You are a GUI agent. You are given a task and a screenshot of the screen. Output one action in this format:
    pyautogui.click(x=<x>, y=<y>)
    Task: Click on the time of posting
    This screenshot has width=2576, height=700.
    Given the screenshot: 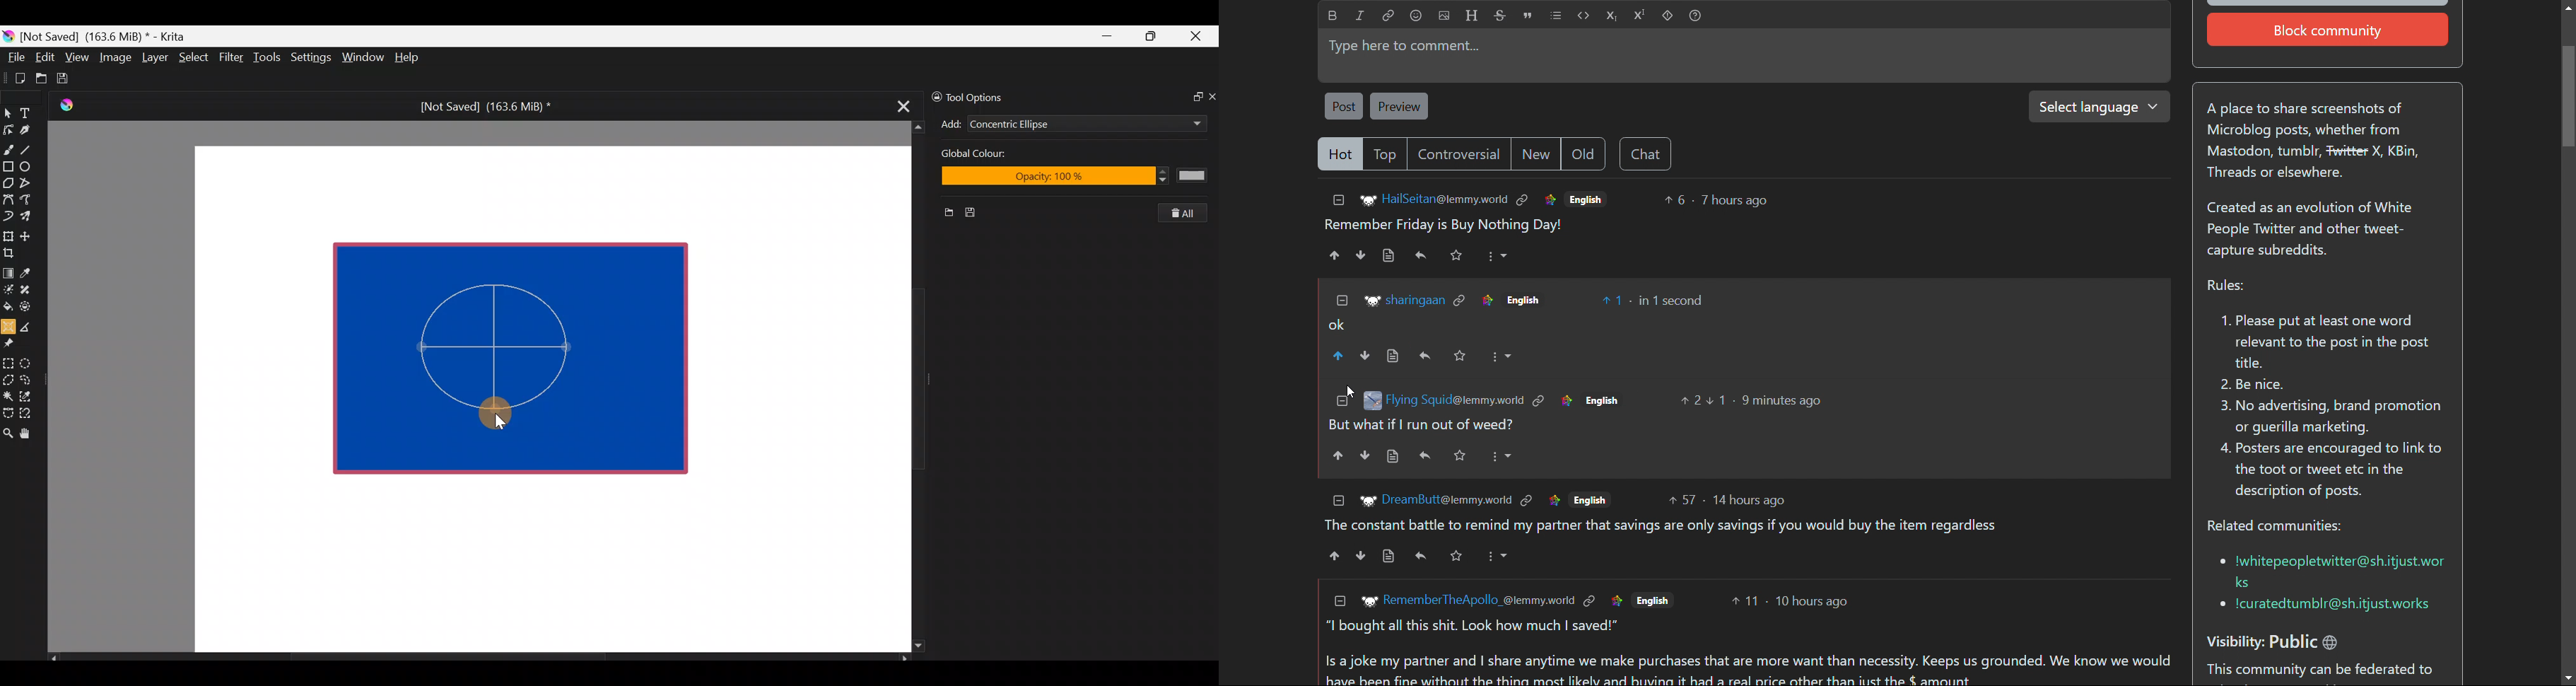 What is the action you would take?
    pyautogui.click(x=1670, y=300)
    